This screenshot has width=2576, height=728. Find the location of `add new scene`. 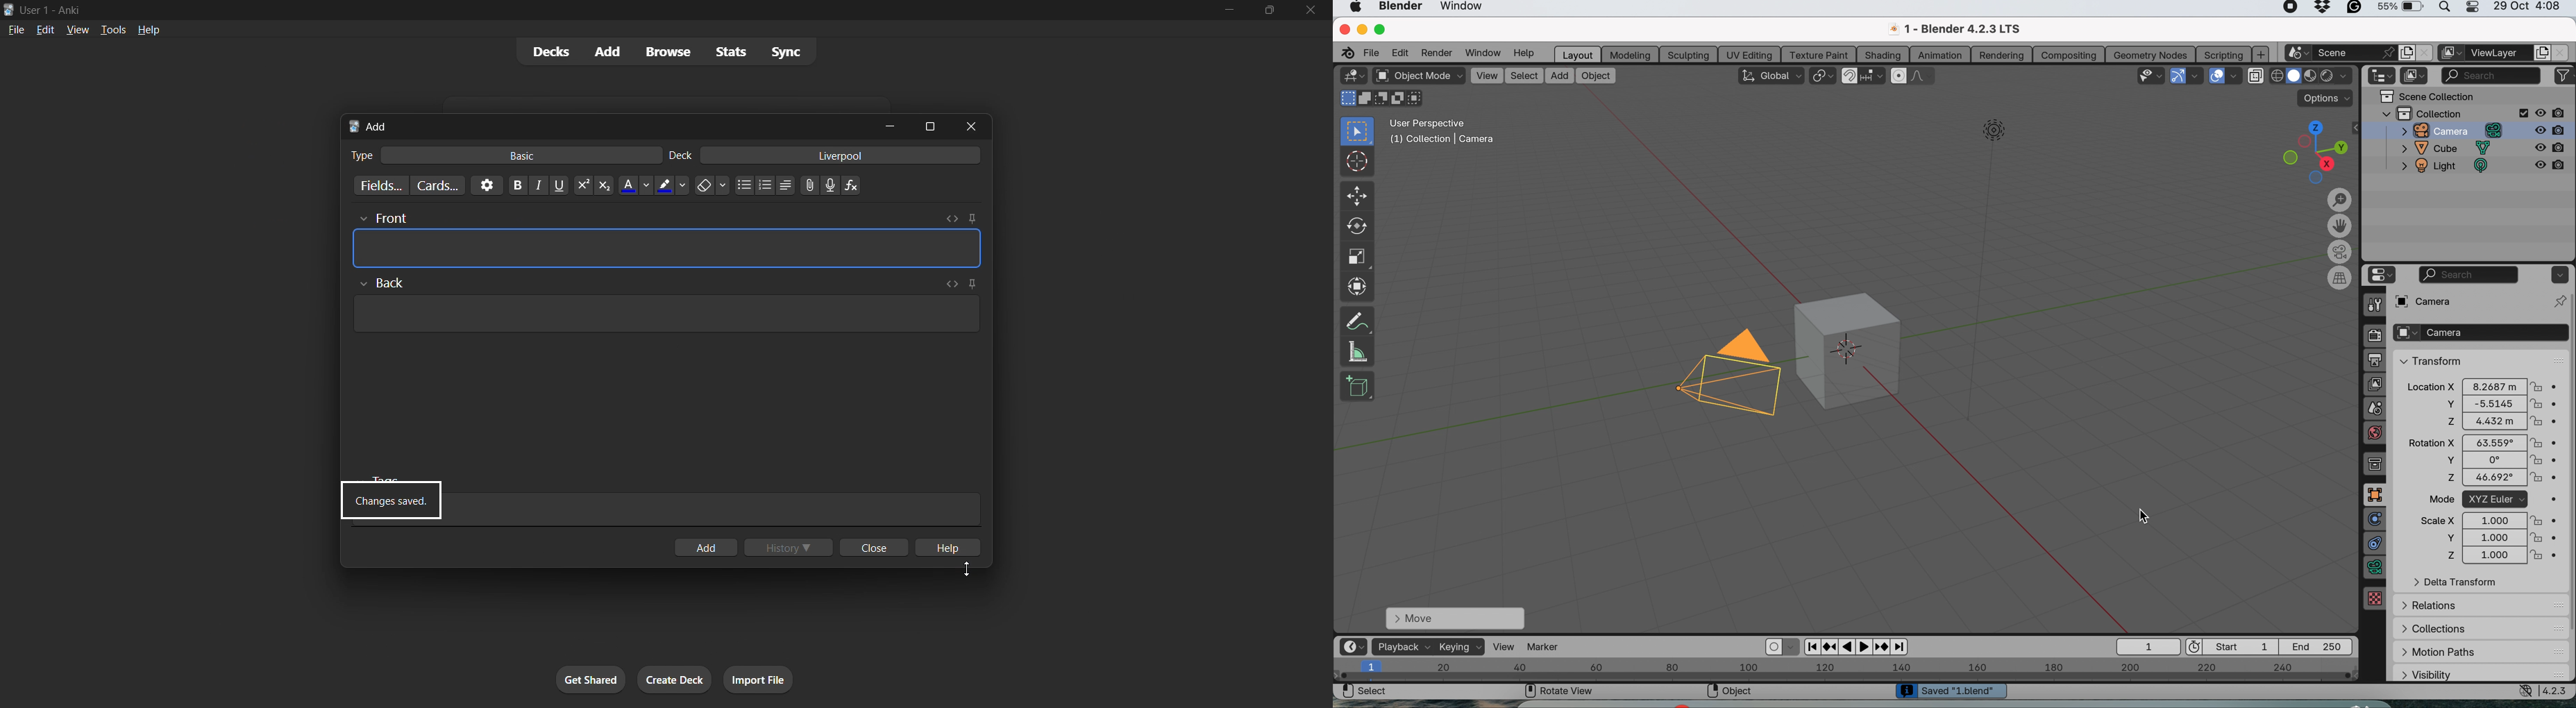

add new scene is located at coordinates (2406, 53).